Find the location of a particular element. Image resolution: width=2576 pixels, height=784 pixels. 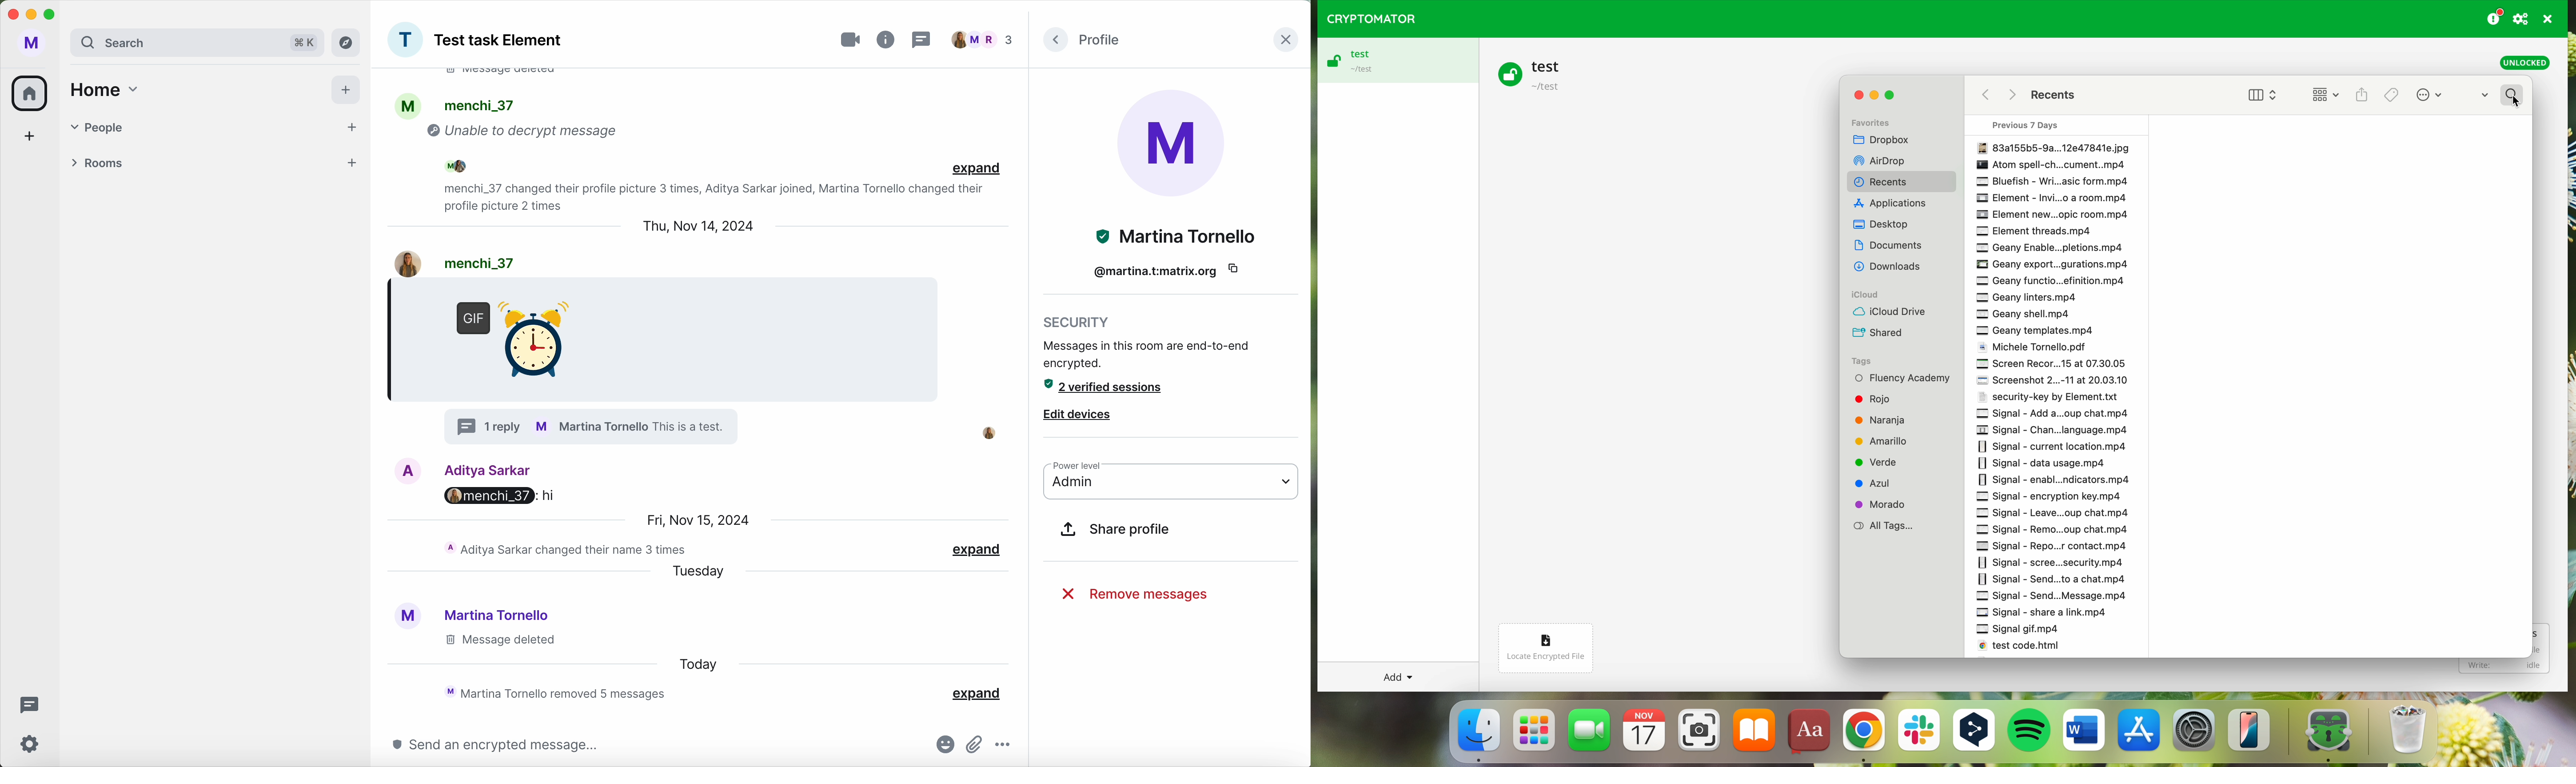

threads is located at coordinates (27, 703).